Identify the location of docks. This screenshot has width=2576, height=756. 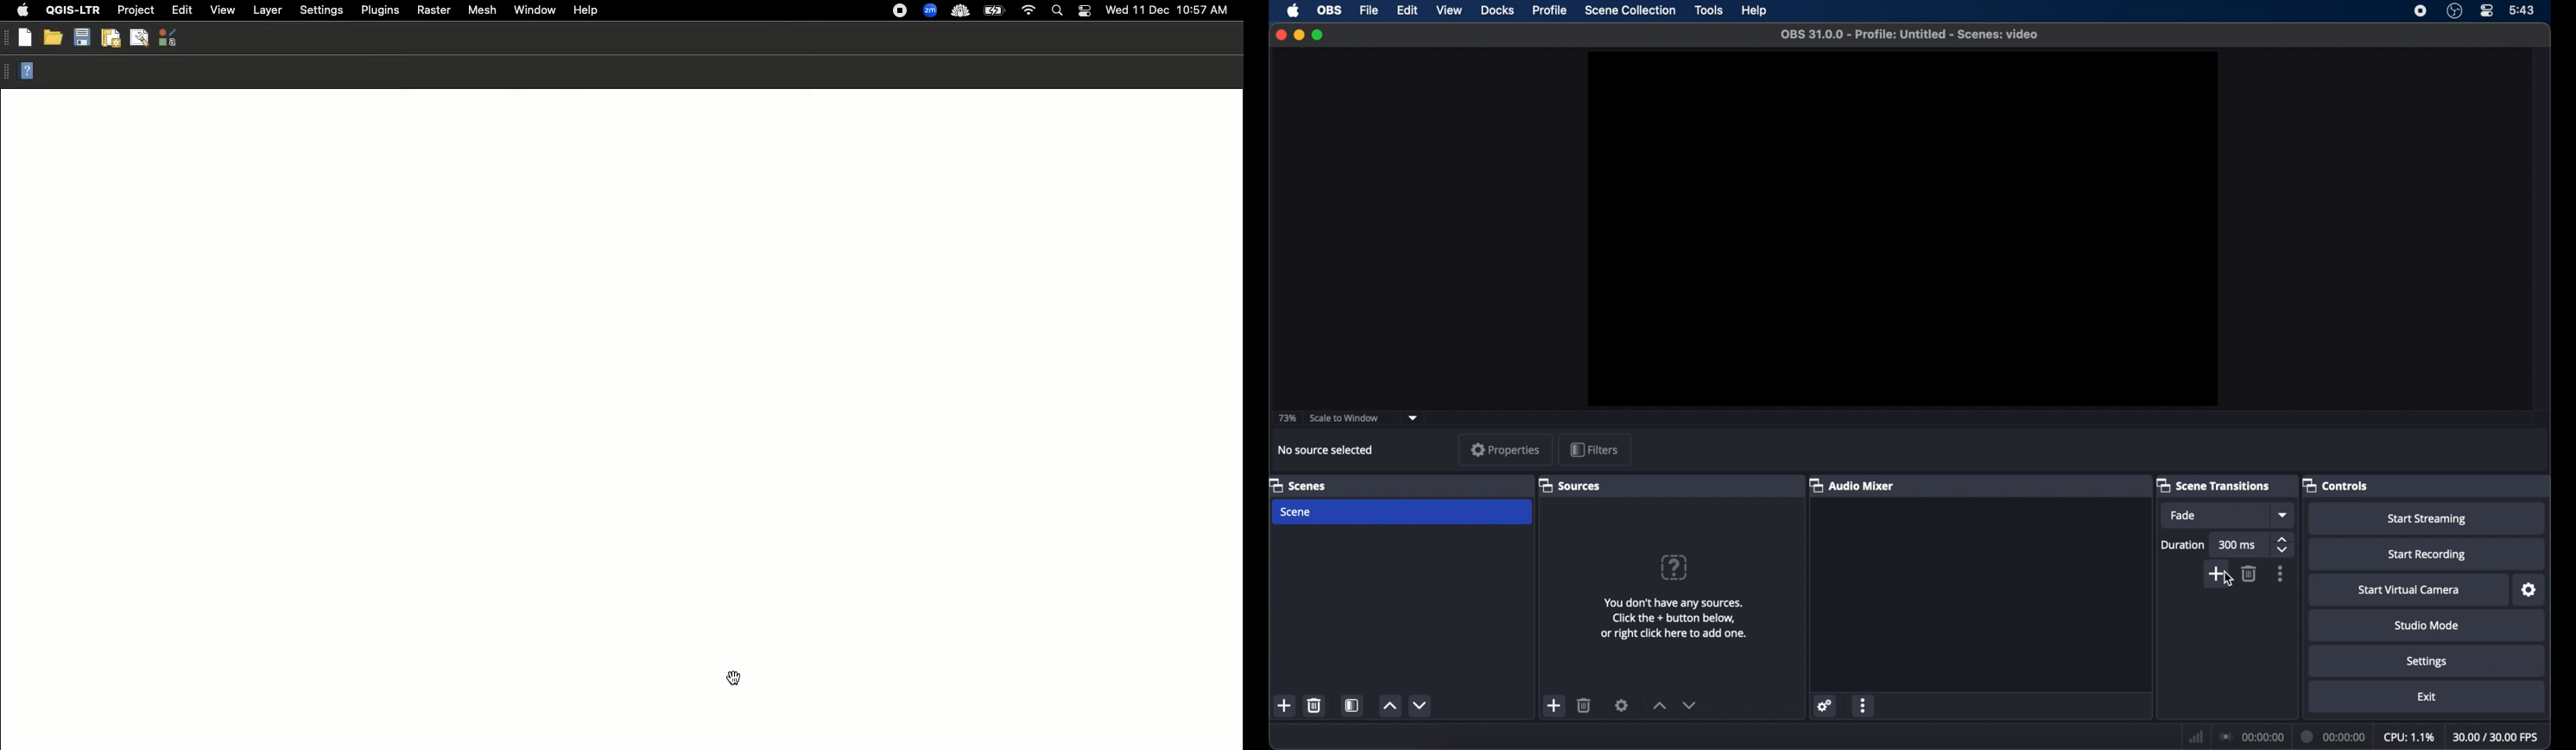
(1498, 11).